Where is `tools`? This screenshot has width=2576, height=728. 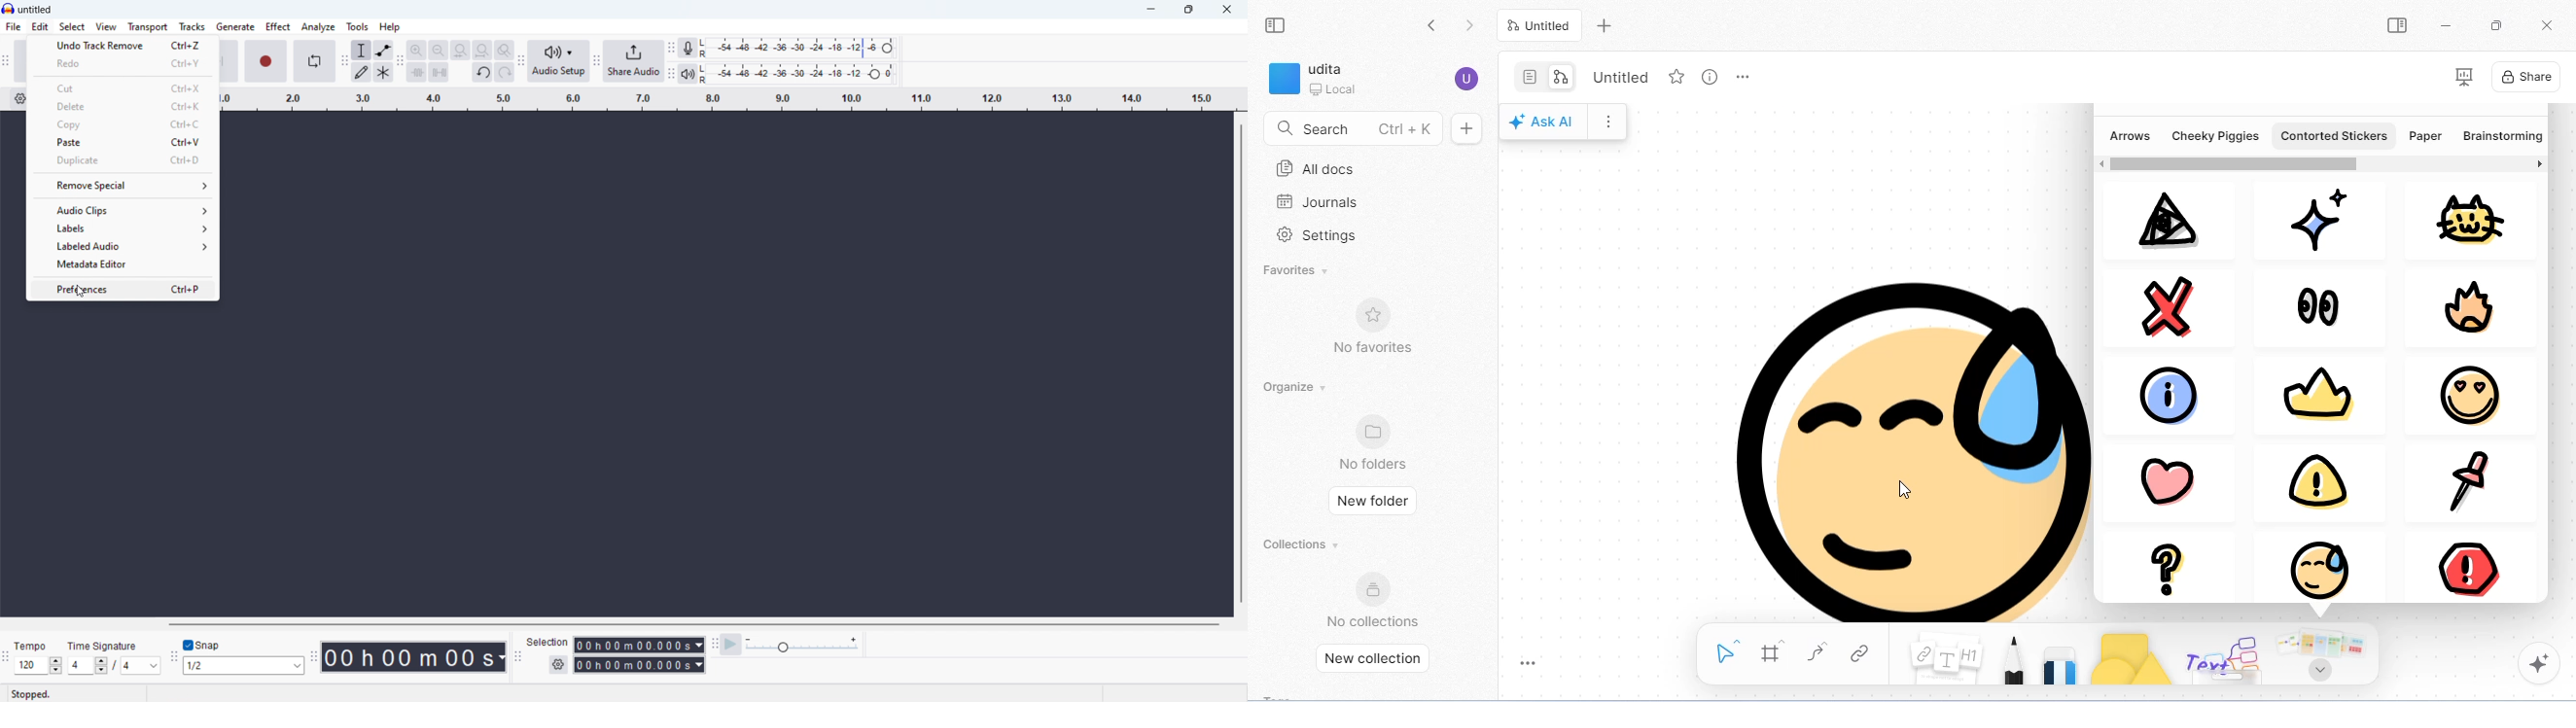 tools is located at coordinates (358, 27).